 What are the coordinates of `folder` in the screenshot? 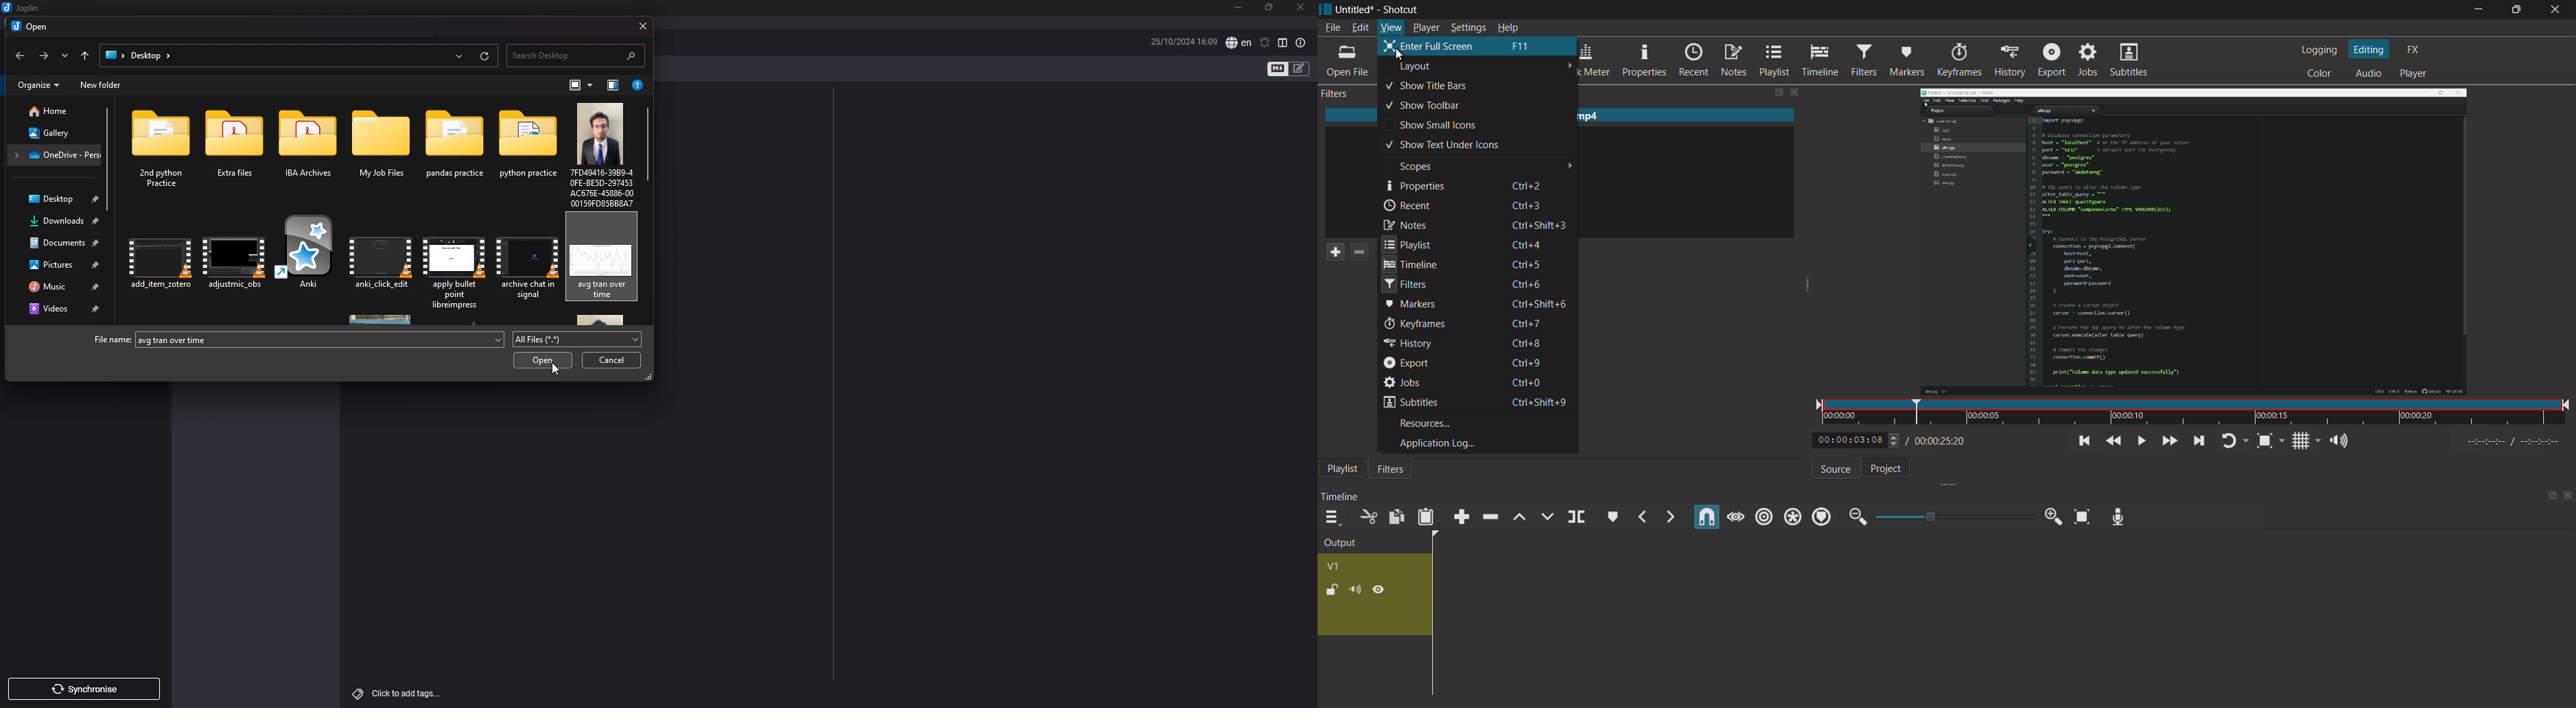 It's located at (114, 54).